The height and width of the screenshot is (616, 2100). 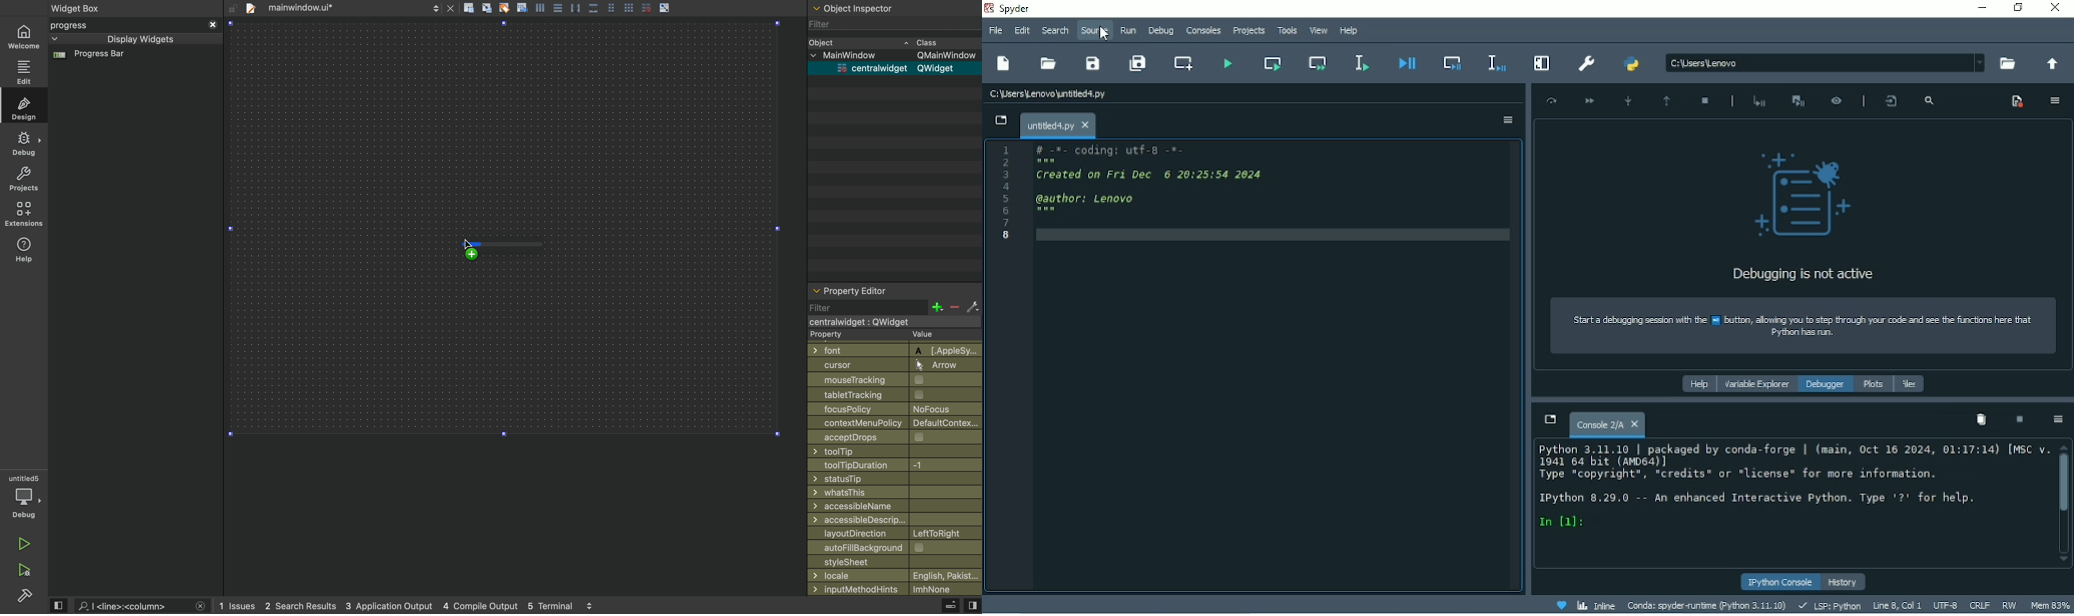 I want to click on RW, so click(x=2010, y=605).